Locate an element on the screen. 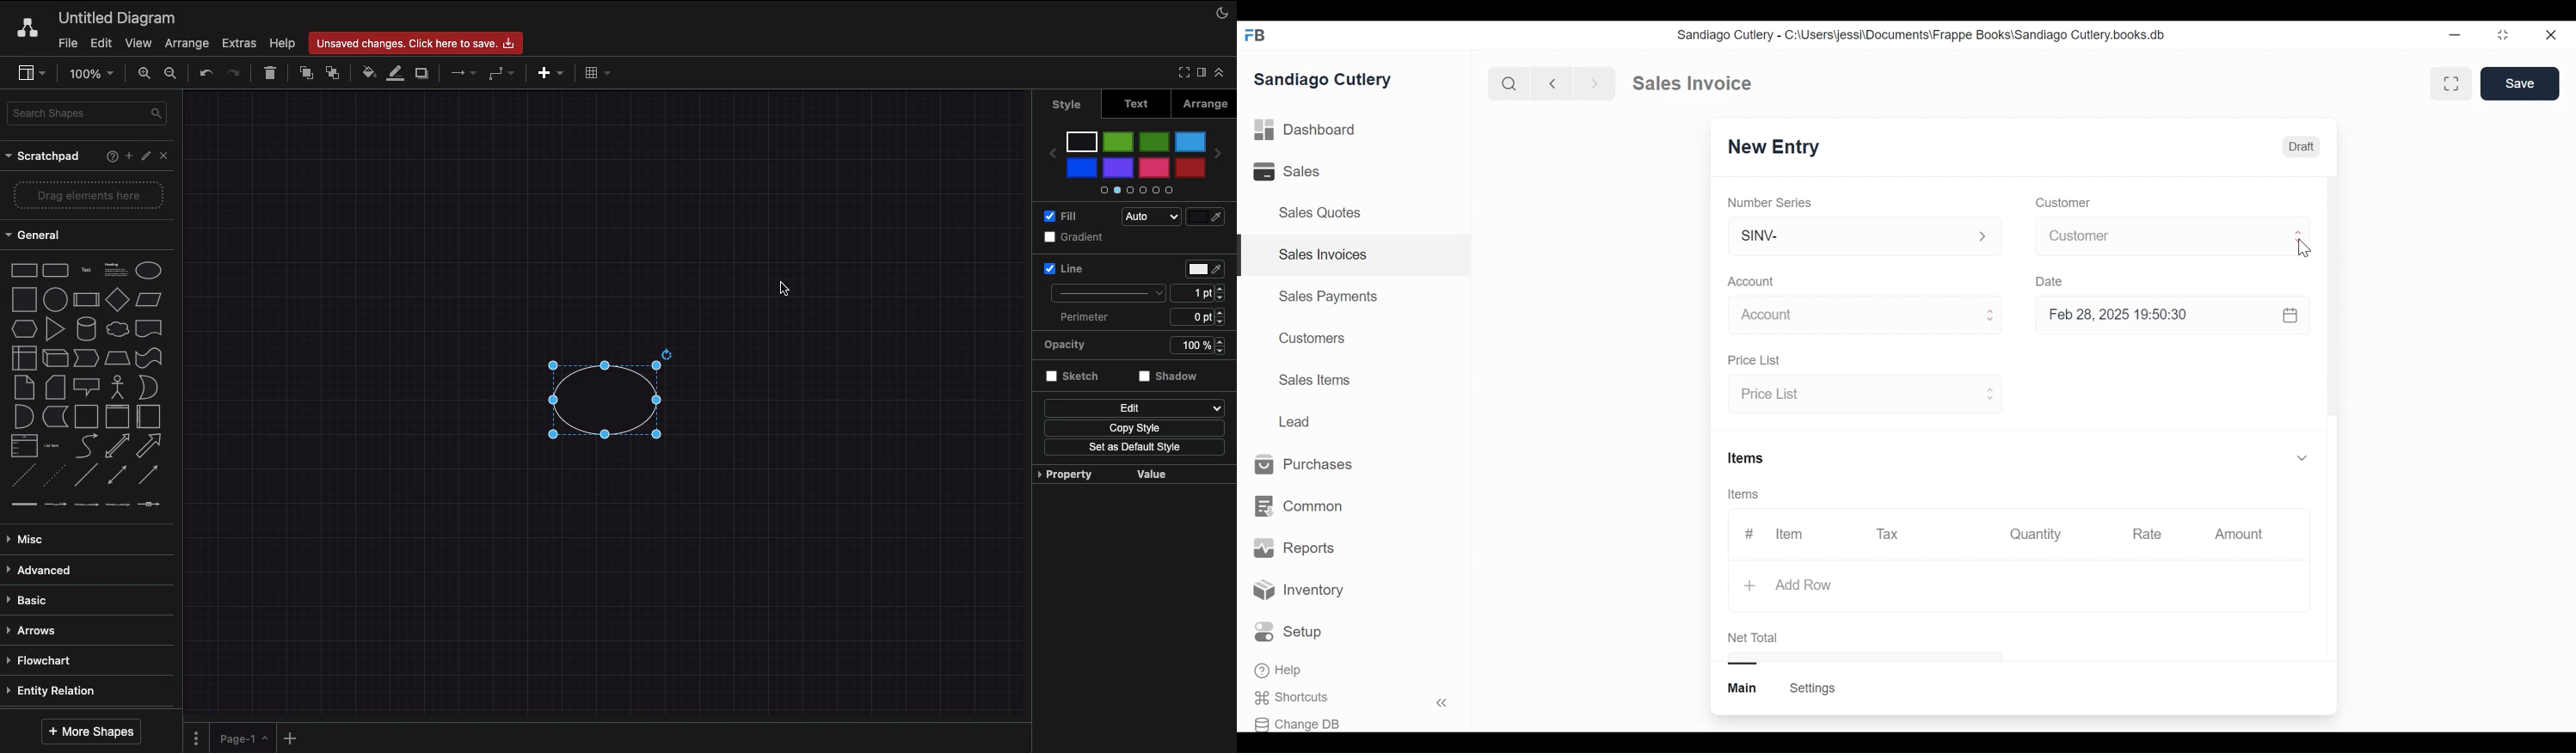 The width and height of the screenshot is (2576, 756). Amount is located at coordinates (2239, 534).